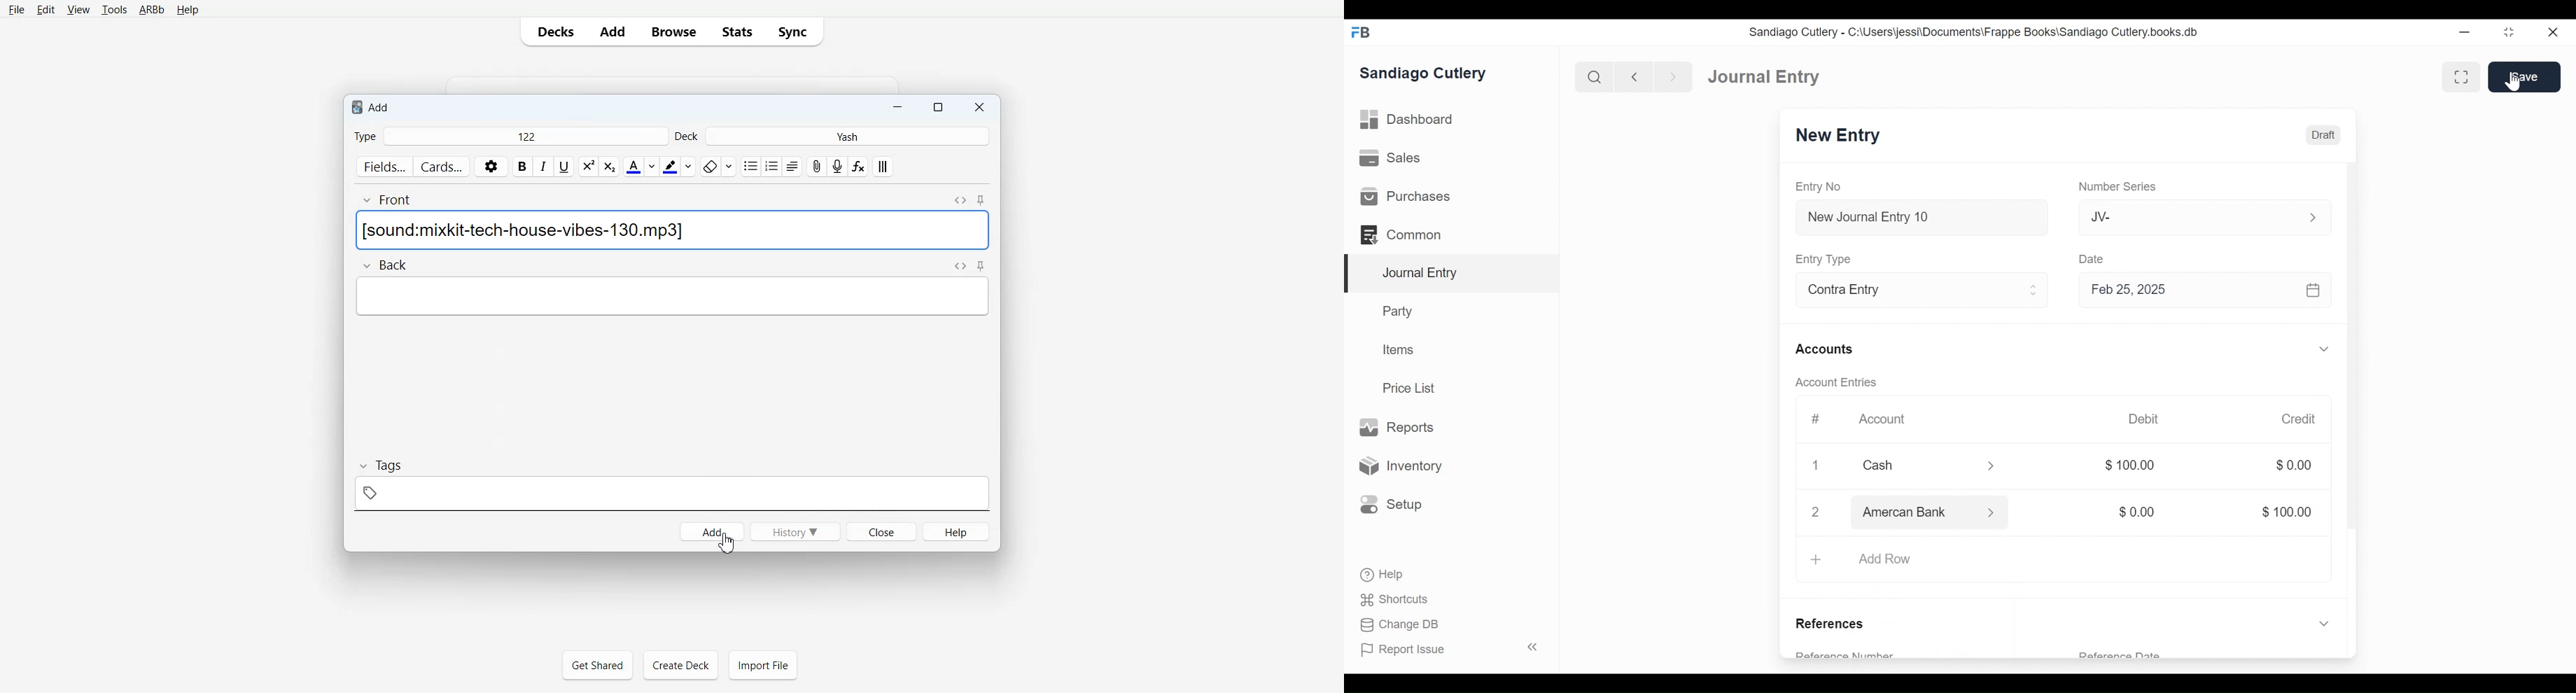 This screenshot has height=700, width=2576. What do you see at coordinates (1391, 599) in the screenshot?
I see `Shortcuts` at bounding box center [1391, 599].